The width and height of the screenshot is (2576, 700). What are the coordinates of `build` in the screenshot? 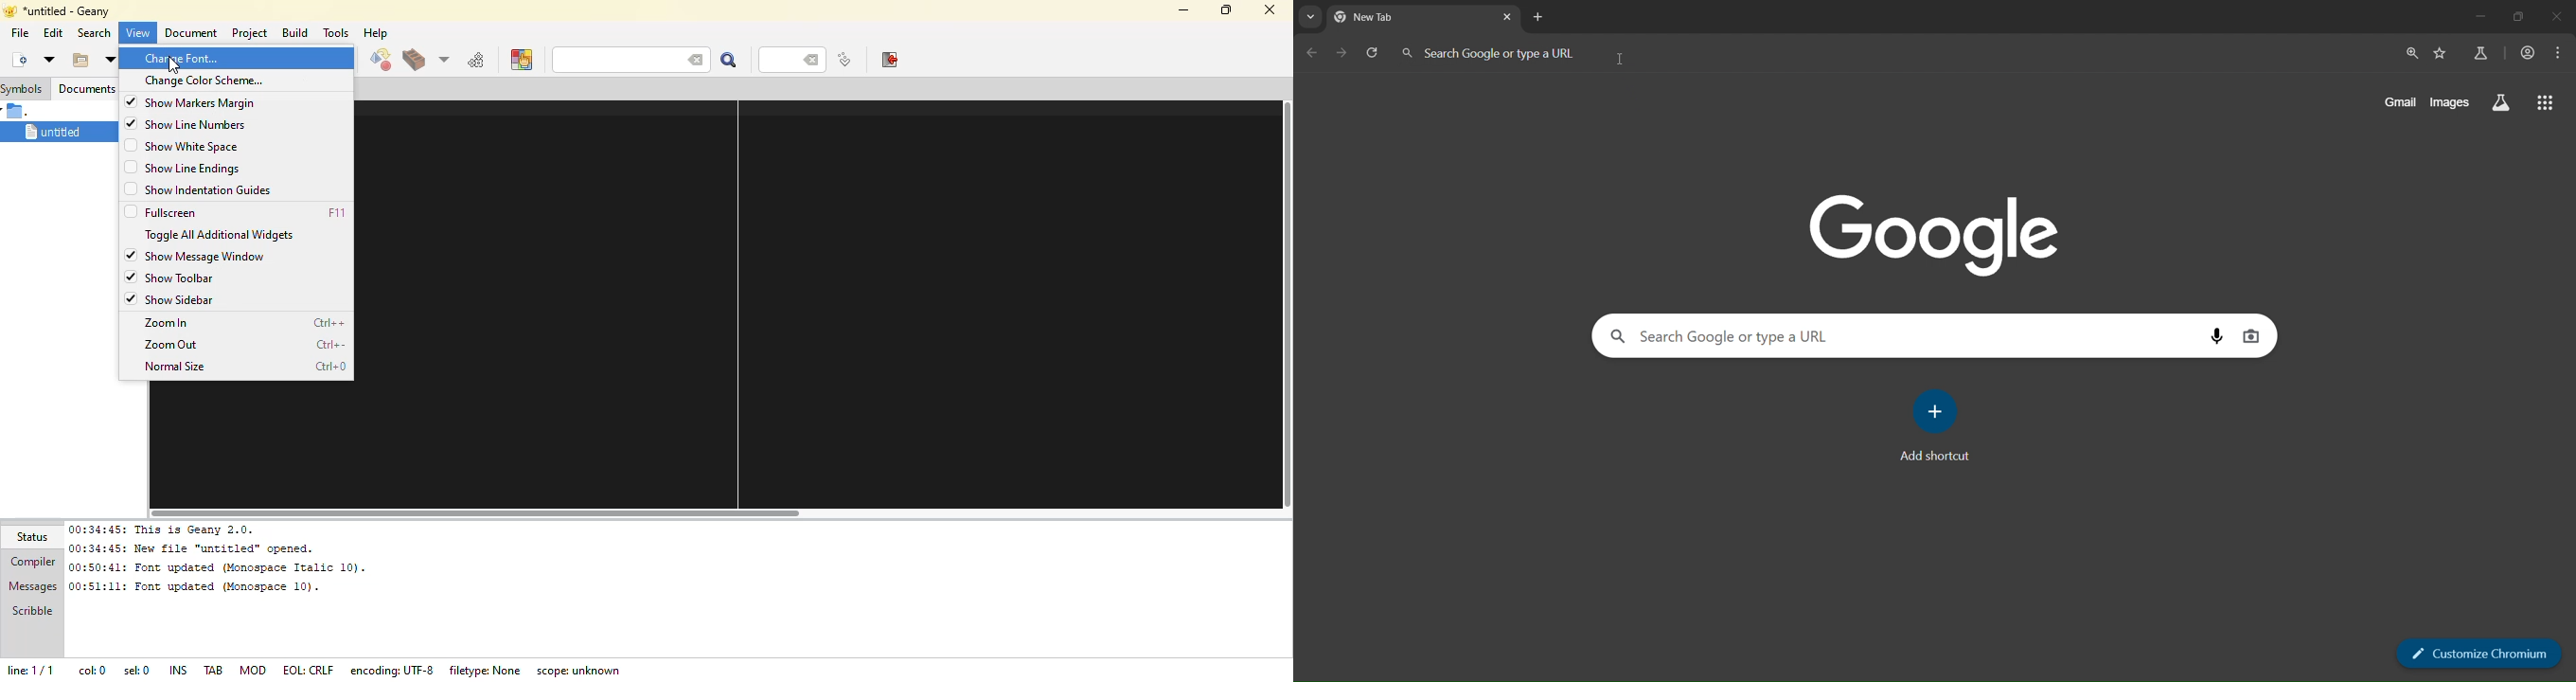 It's located at (413, 62).